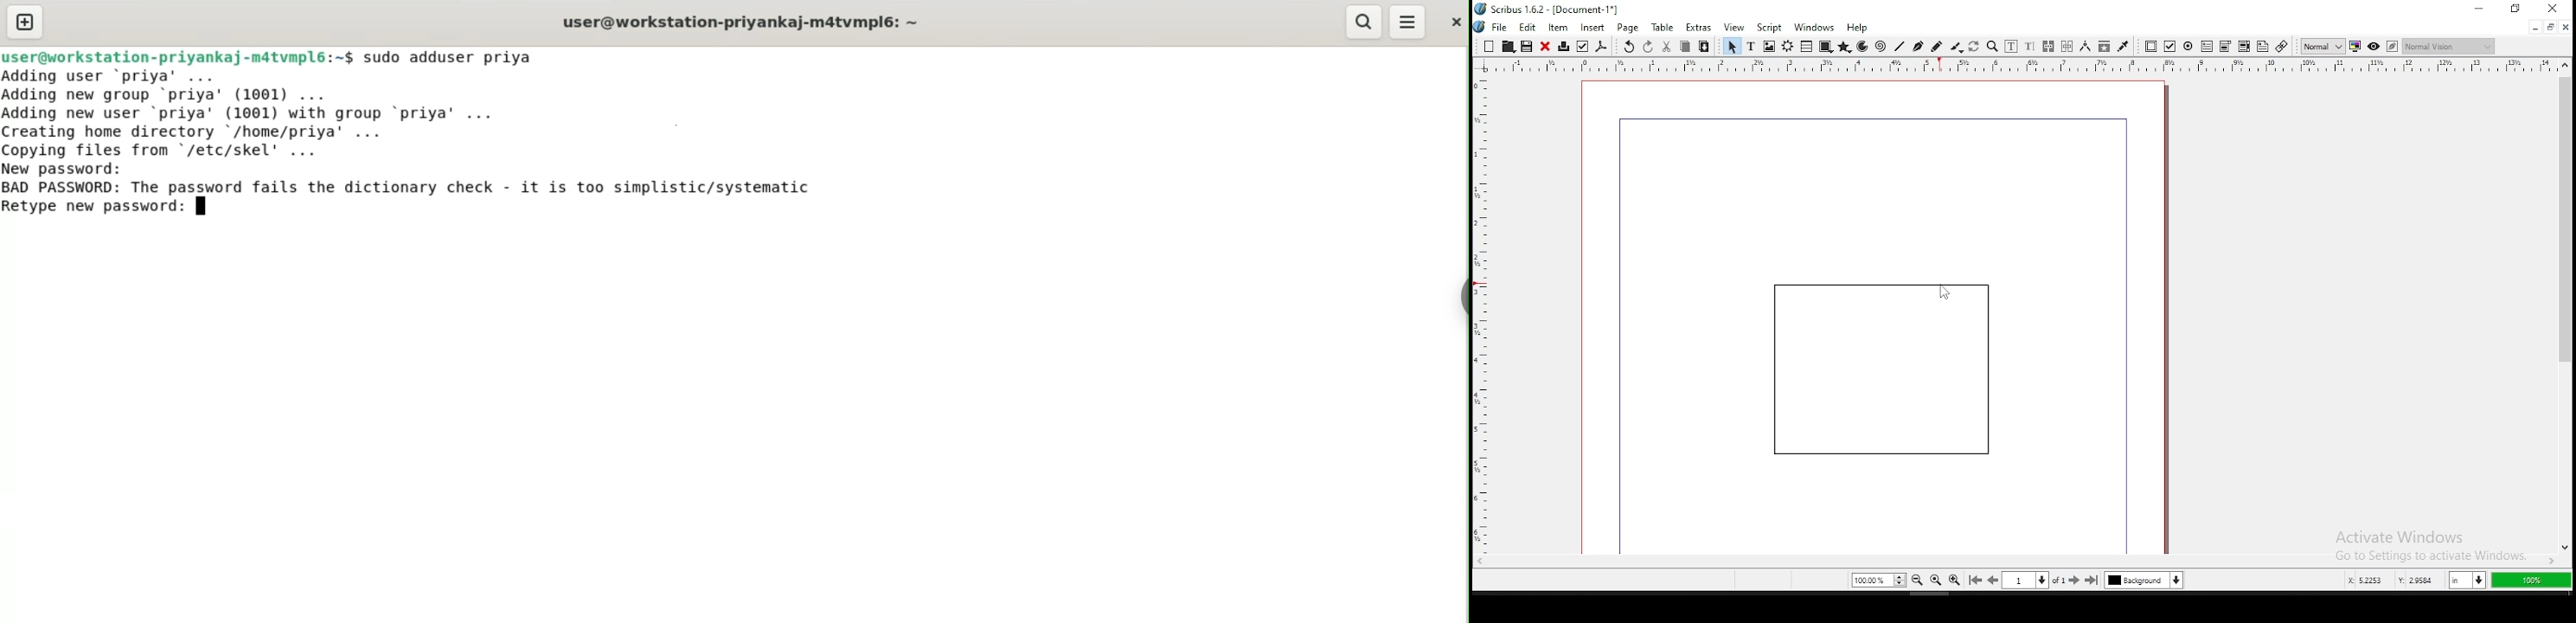 Image resolution: width=2576 pixels, height=644 pixels. Describe the element at coordinates (1863, 47) in the screenshot. I see `arc` at that location.